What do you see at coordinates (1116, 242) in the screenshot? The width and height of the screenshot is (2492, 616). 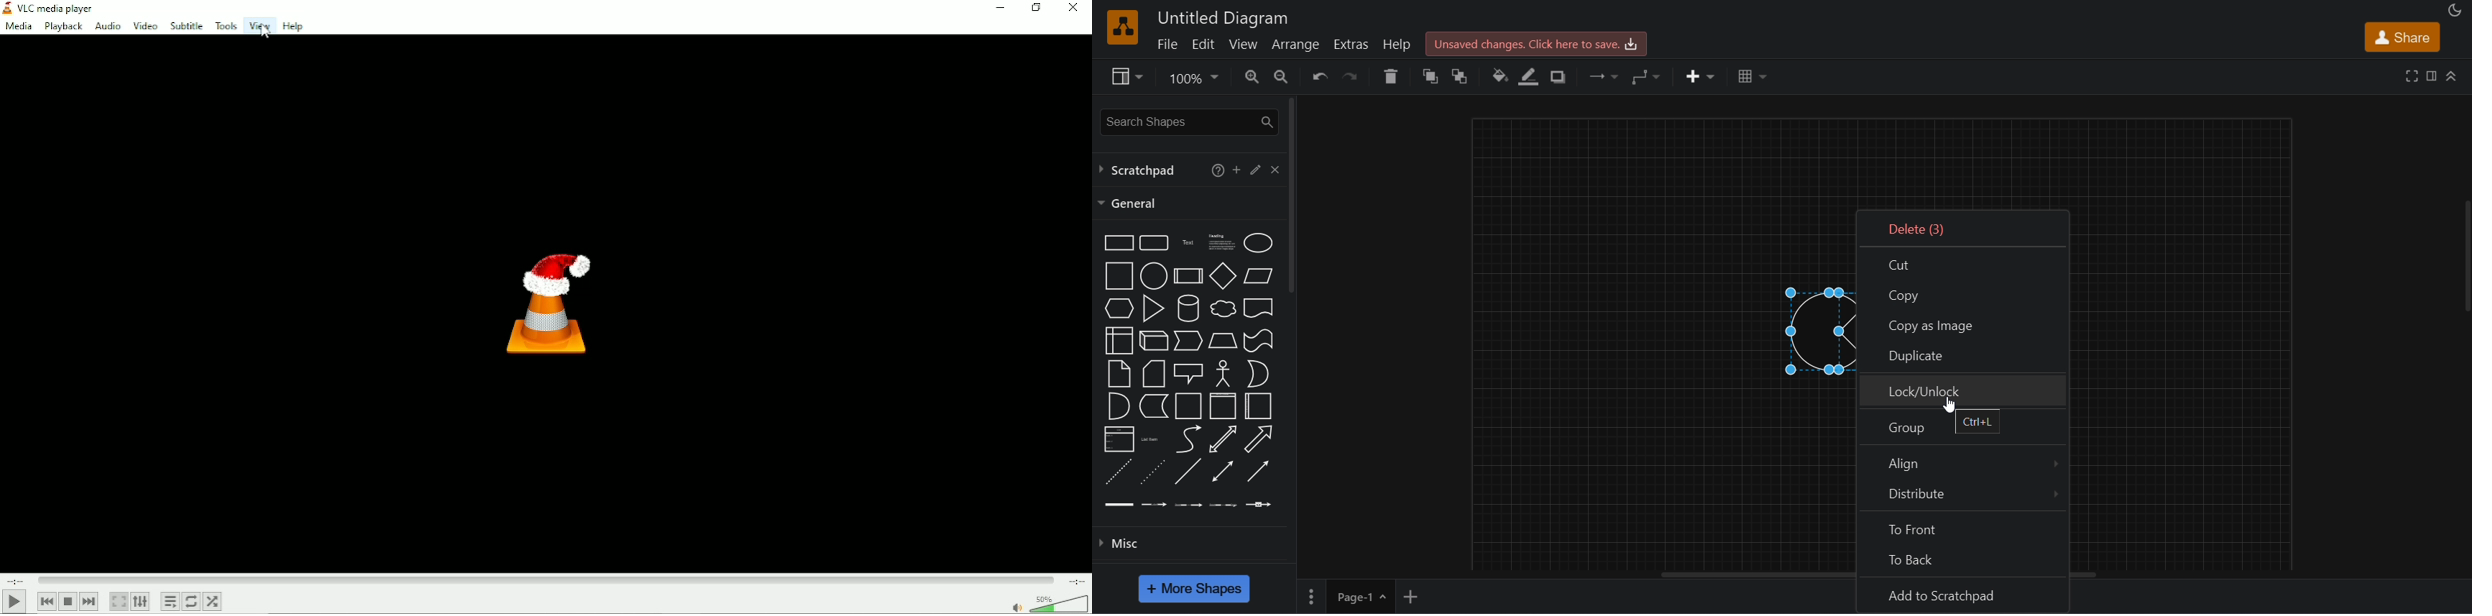 I see `rectangle` at bounding box center [1116, 242].